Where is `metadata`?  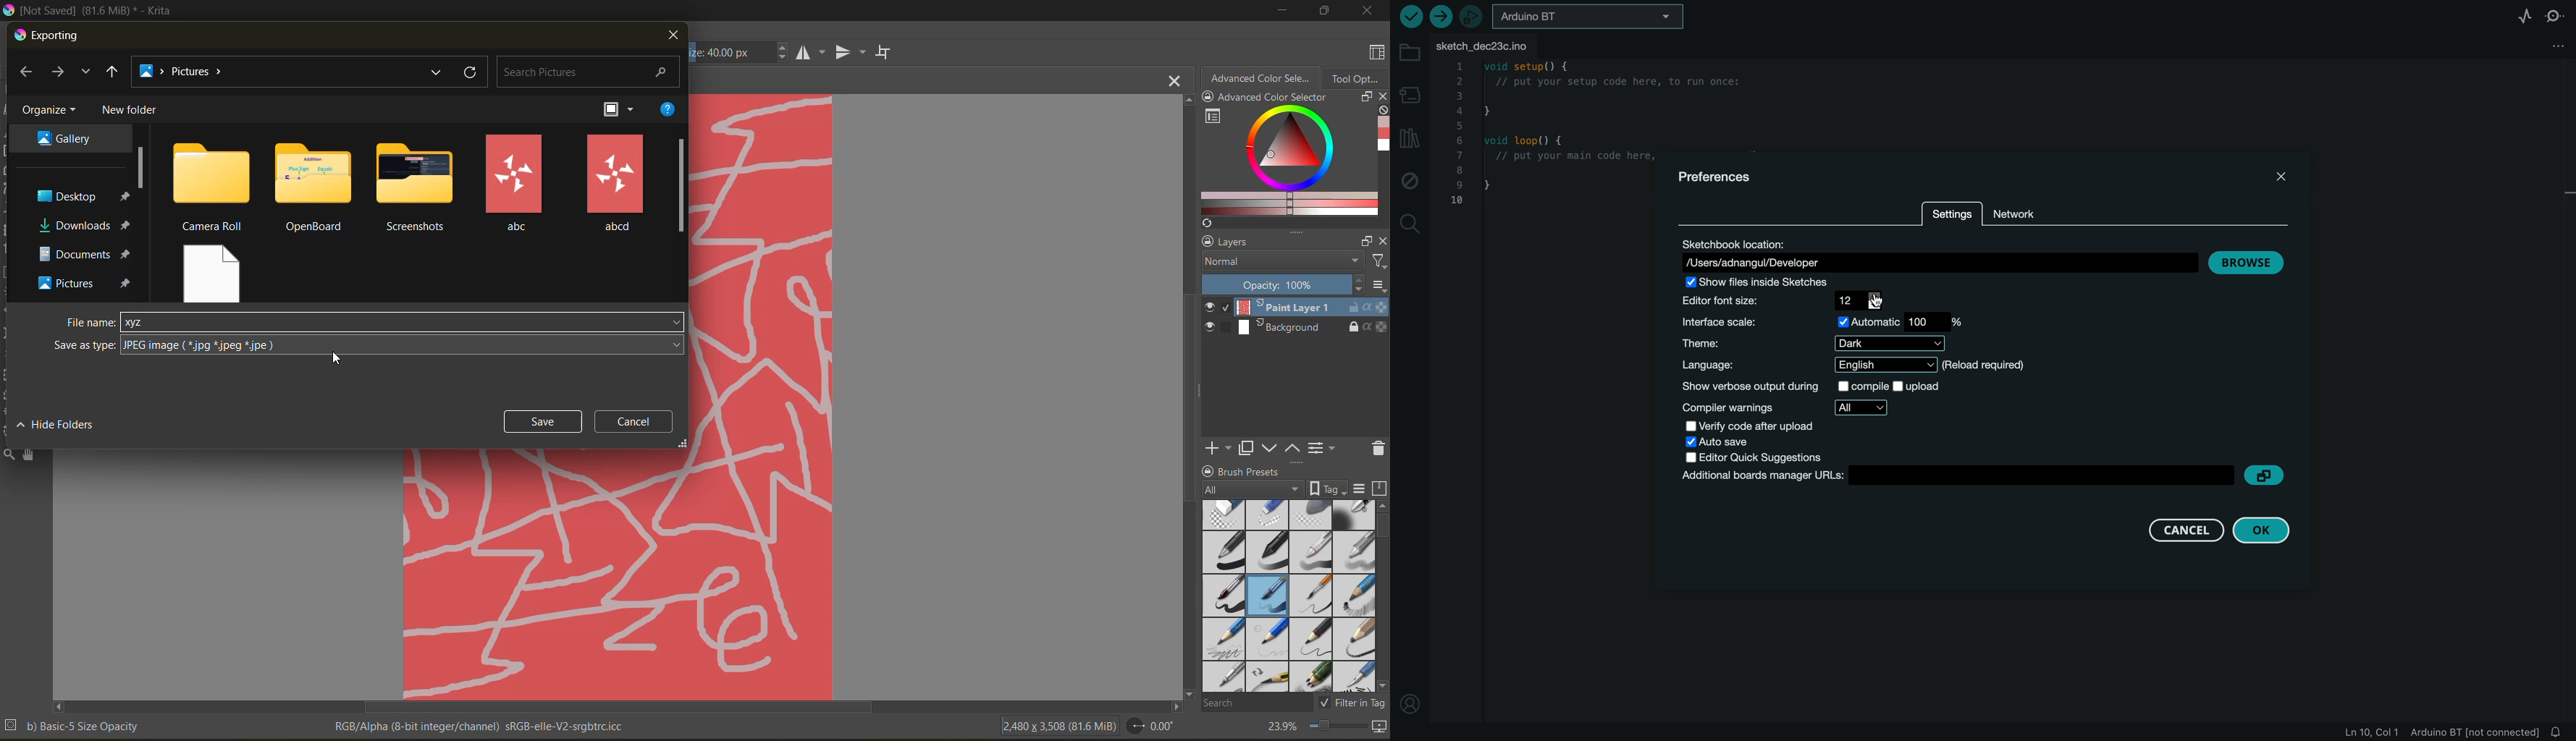 metadata is located at coordinates (73, 725).